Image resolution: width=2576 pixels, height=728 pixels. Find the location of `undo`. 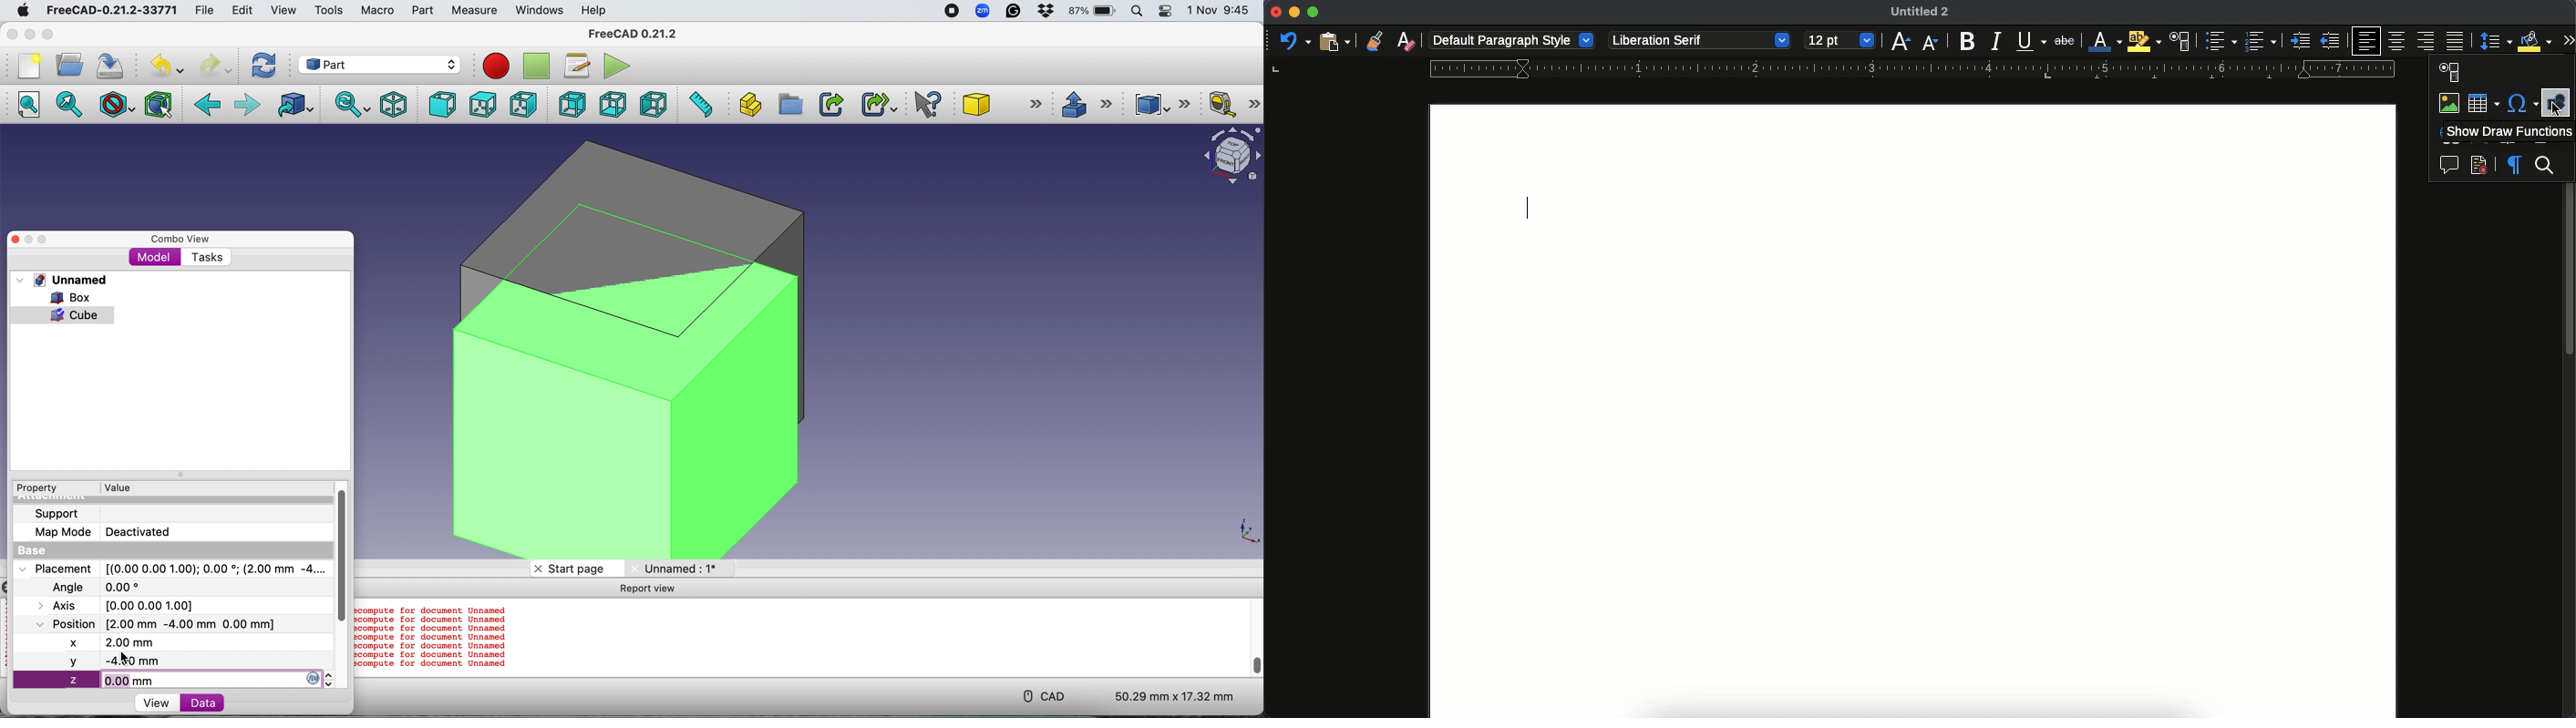

undo is located at coordinates (1293, 39).